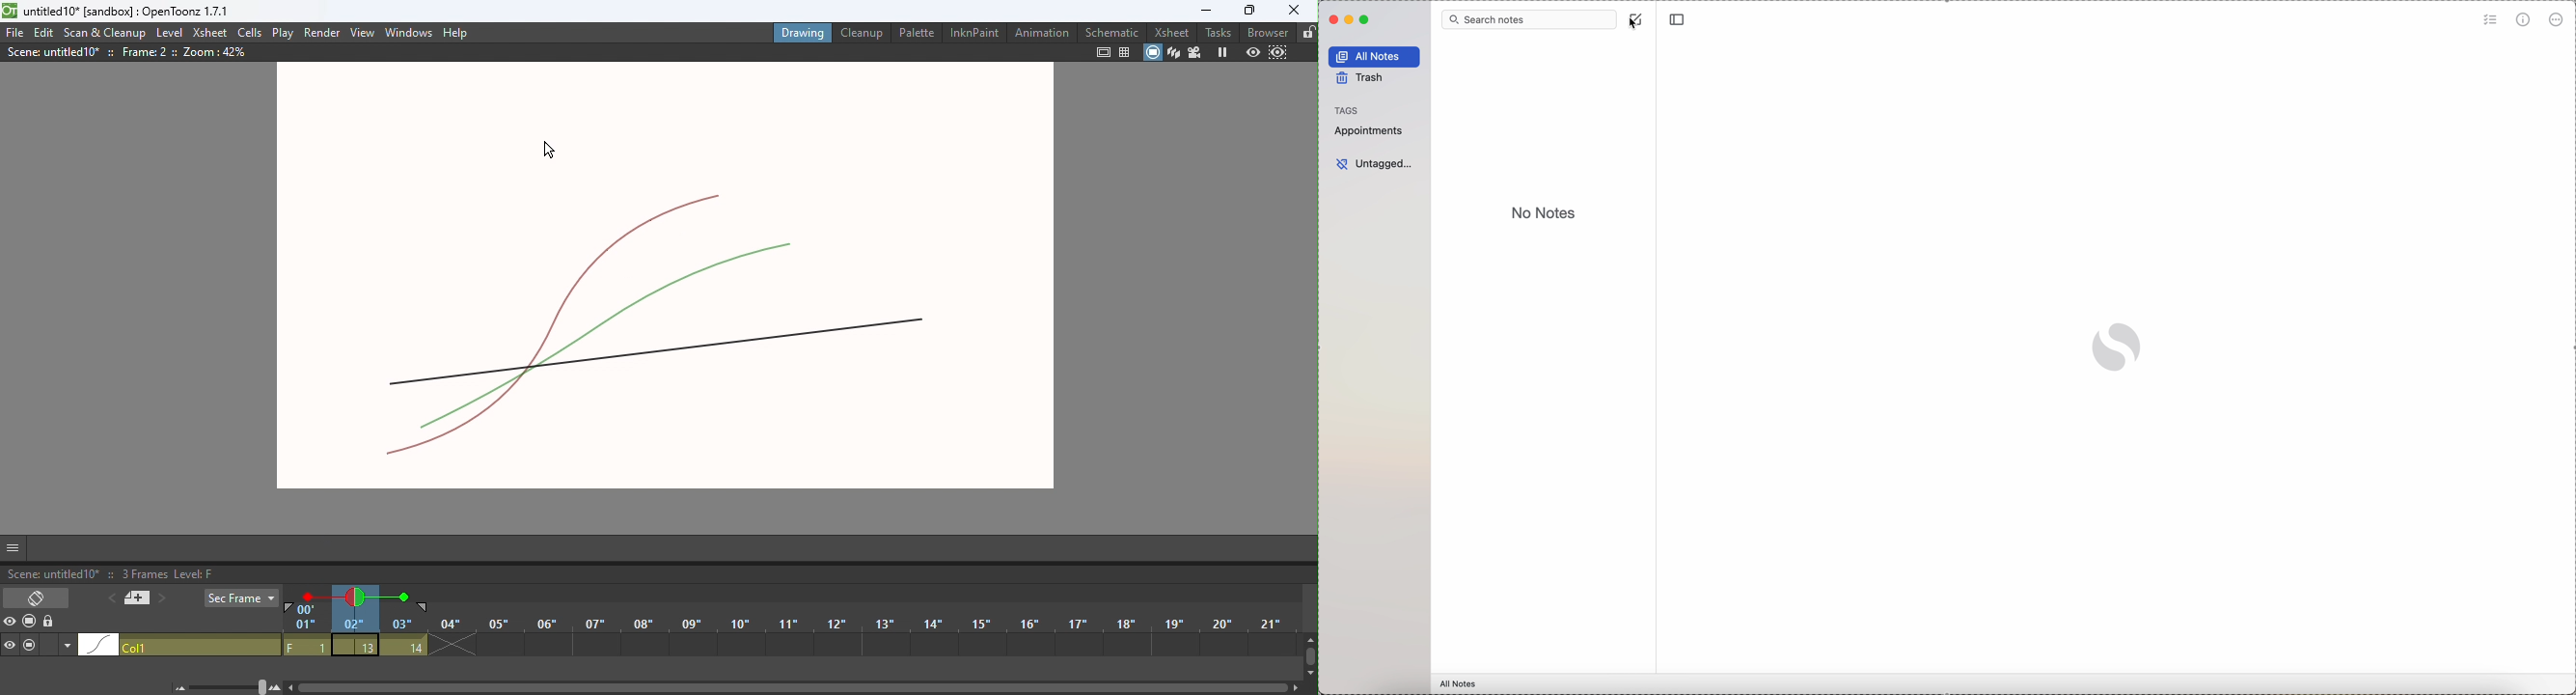 The width and height of the screenshot is (2576, 700). What do you see at coordinates (1542, 212) in the screenshot?
I see `no notes` at bounding box center [1542, 212].